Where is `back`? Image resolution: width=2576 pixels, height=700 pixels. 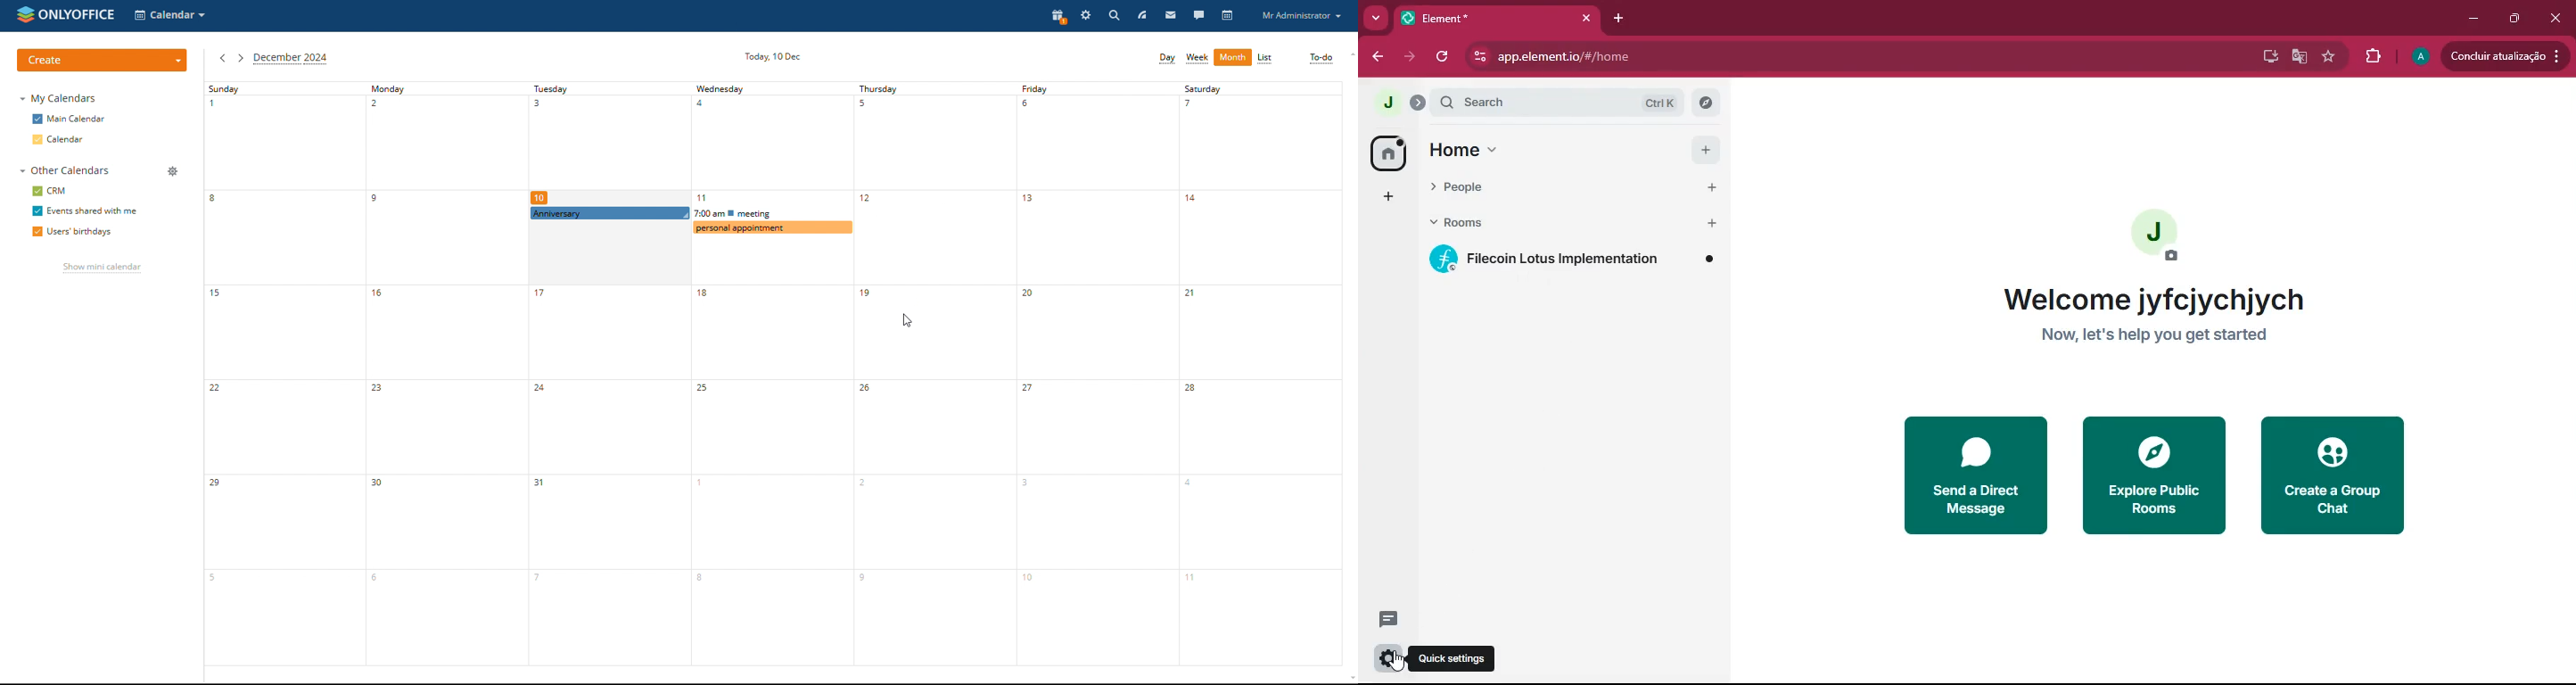
back is located at coordinates (1377, 56).